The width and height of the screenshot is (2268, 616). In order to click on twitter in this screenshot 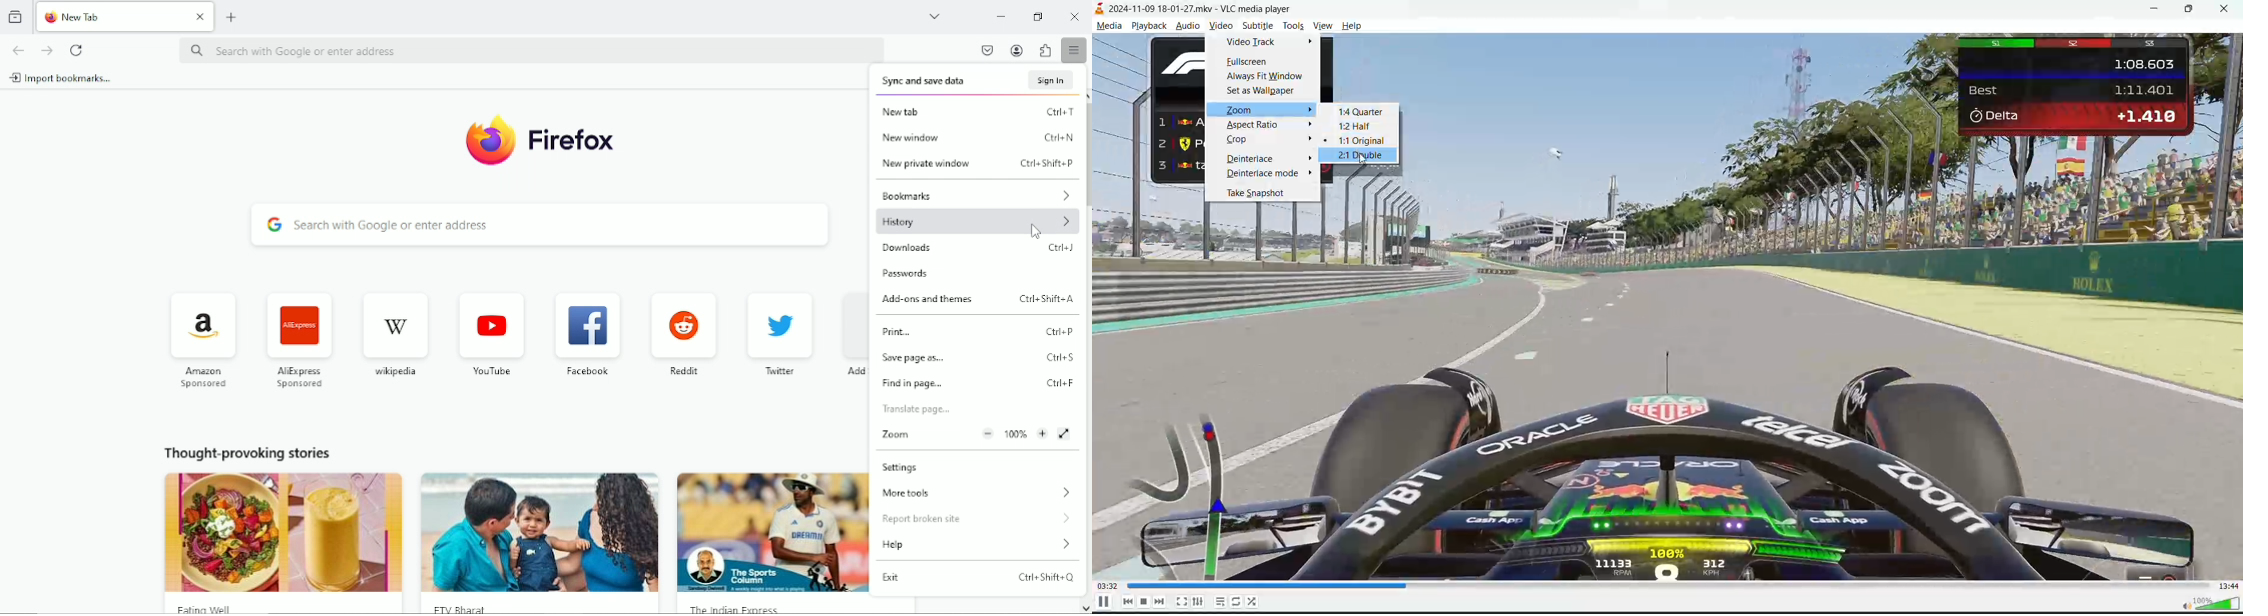, I will do `click(778, 373)`.